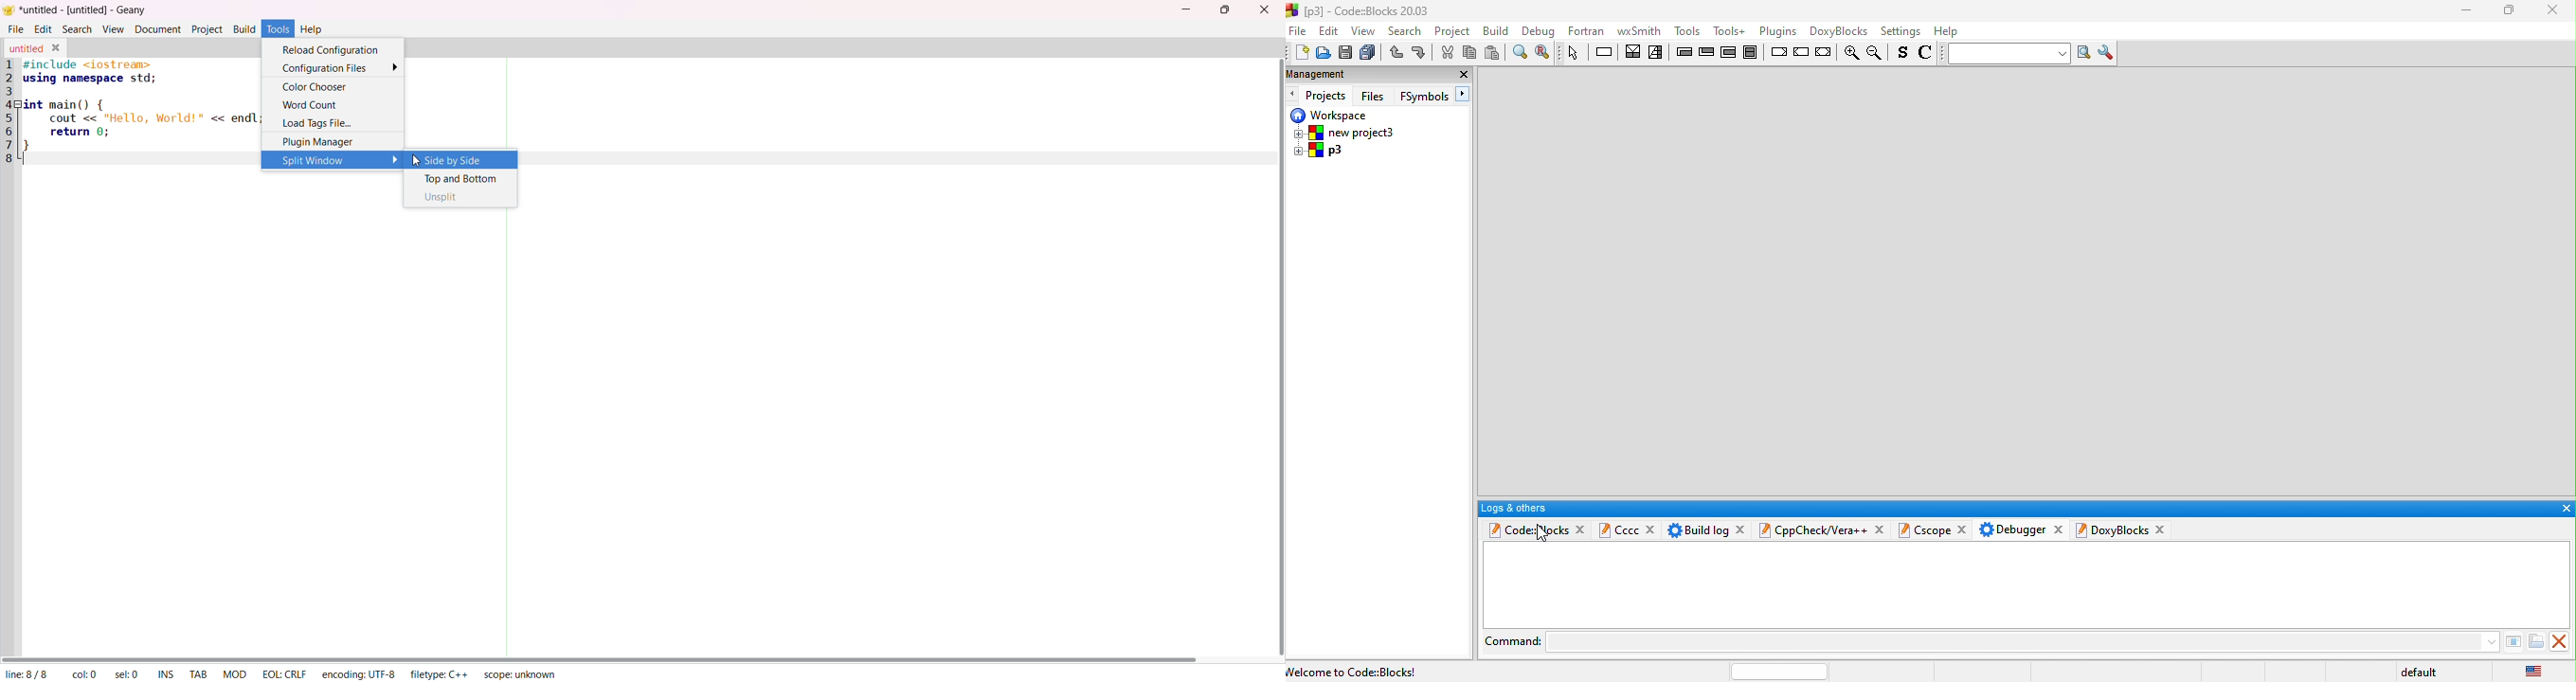  Describe the element at coordinates (1575, 52) in the screenshot. I see `select` at that location.